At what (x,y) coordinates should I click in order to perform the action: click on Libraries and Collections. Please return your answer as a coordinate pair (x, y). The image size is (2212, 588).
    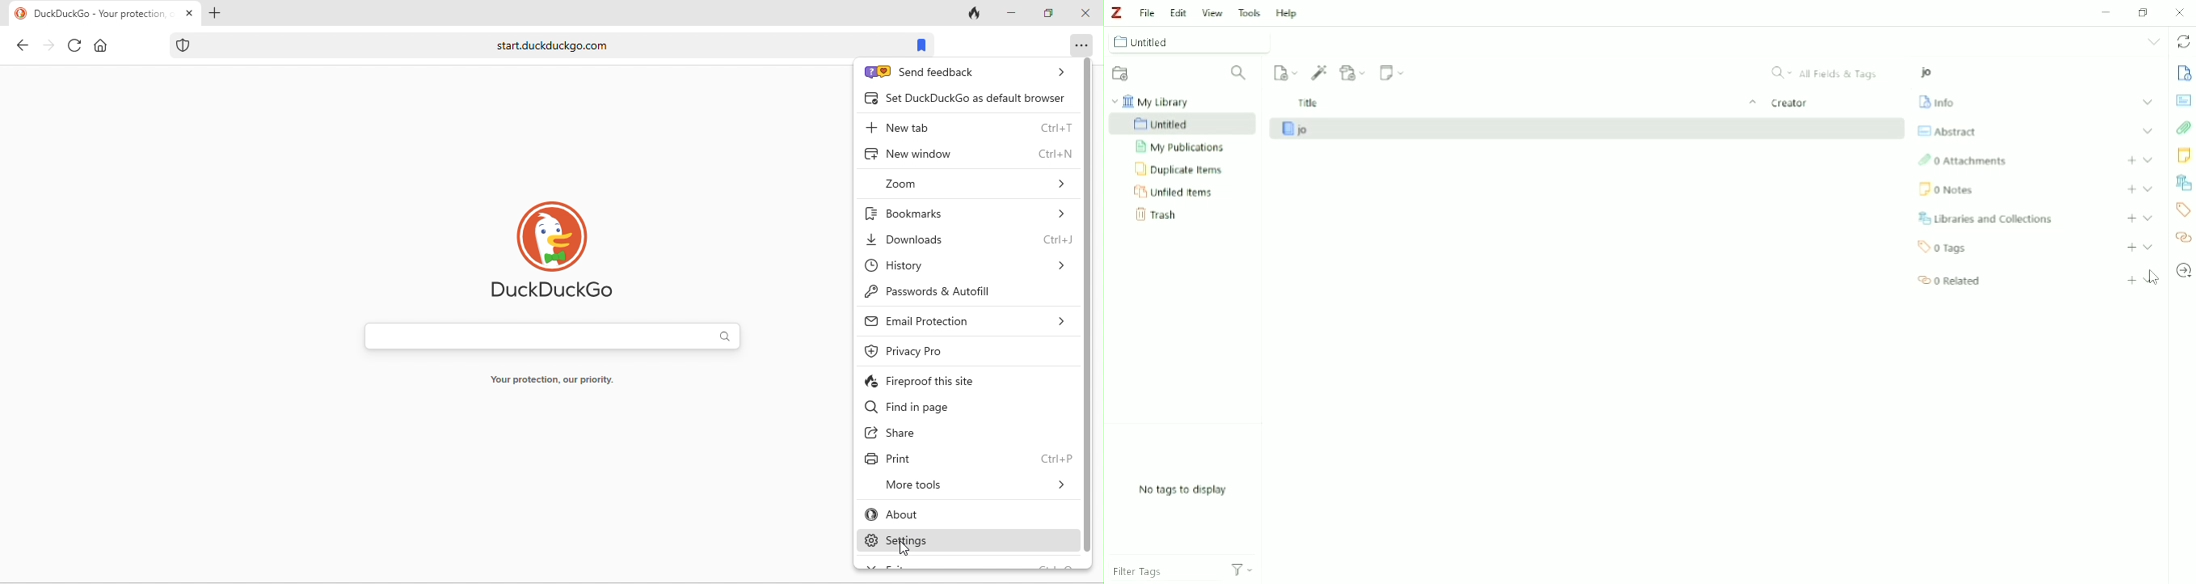
    Looking at the image, I should click on (2183, 184).